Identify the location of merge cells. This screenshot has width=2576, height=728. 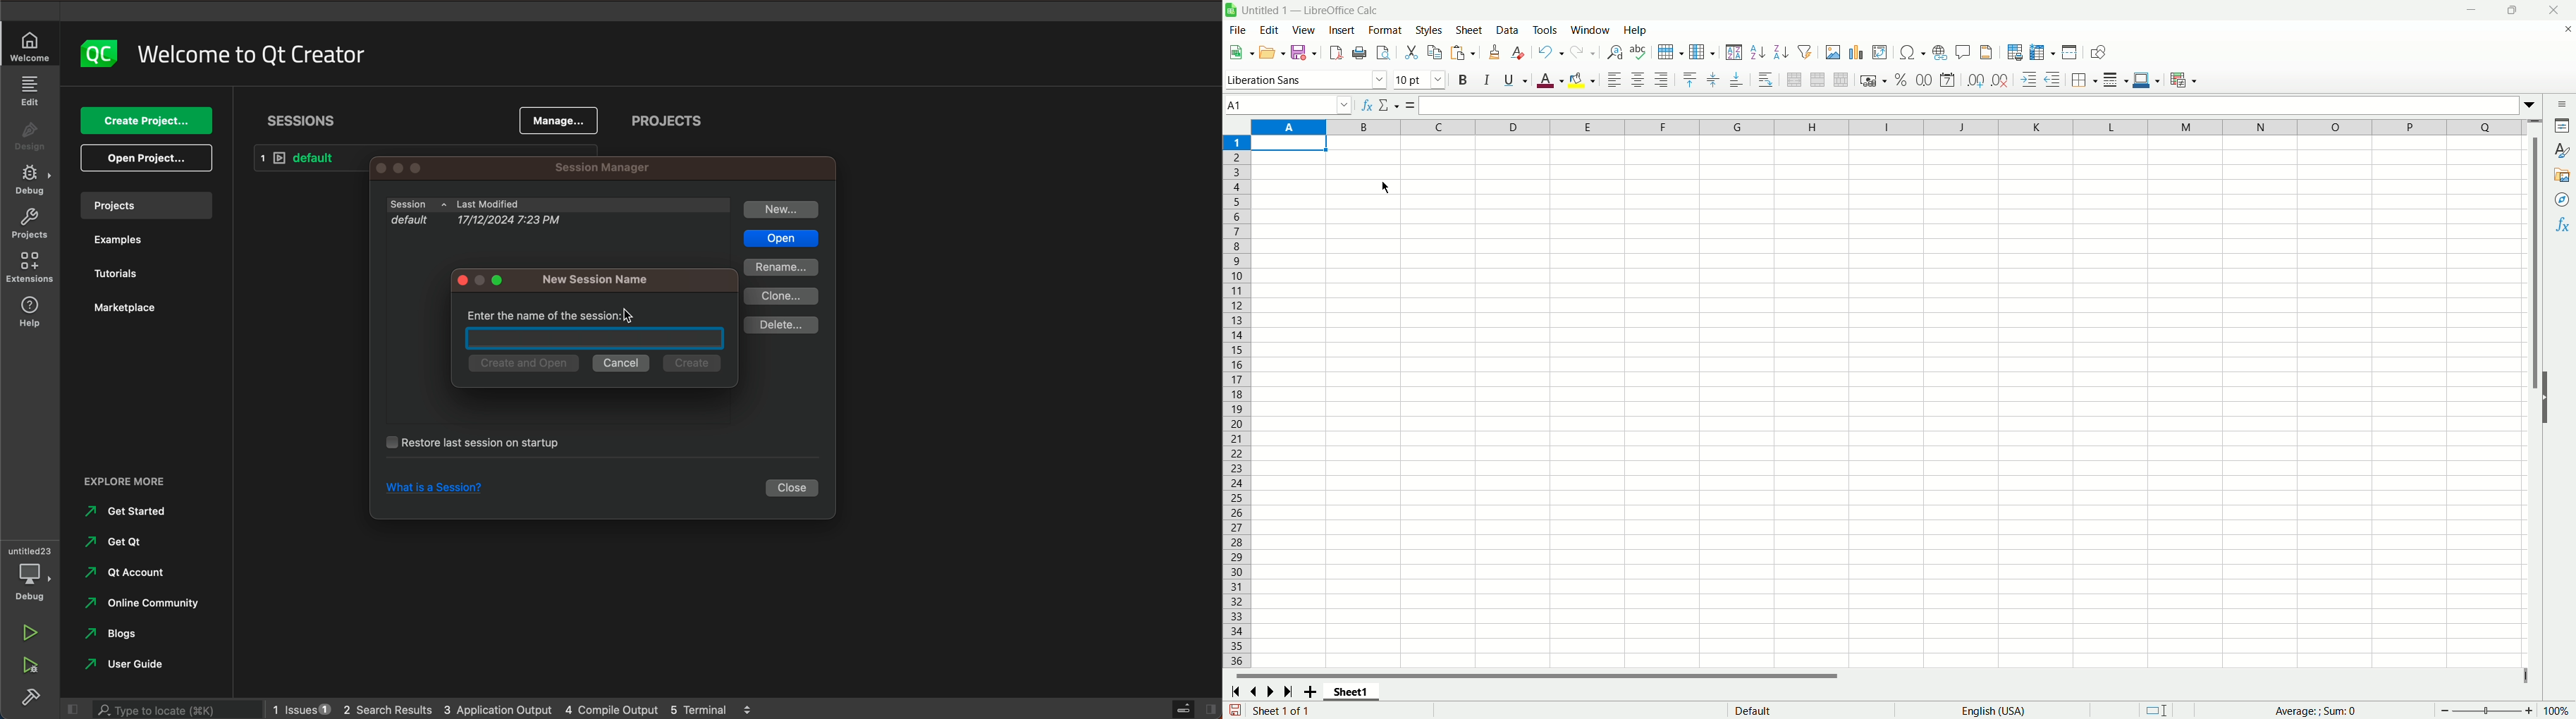
(1820, 80).